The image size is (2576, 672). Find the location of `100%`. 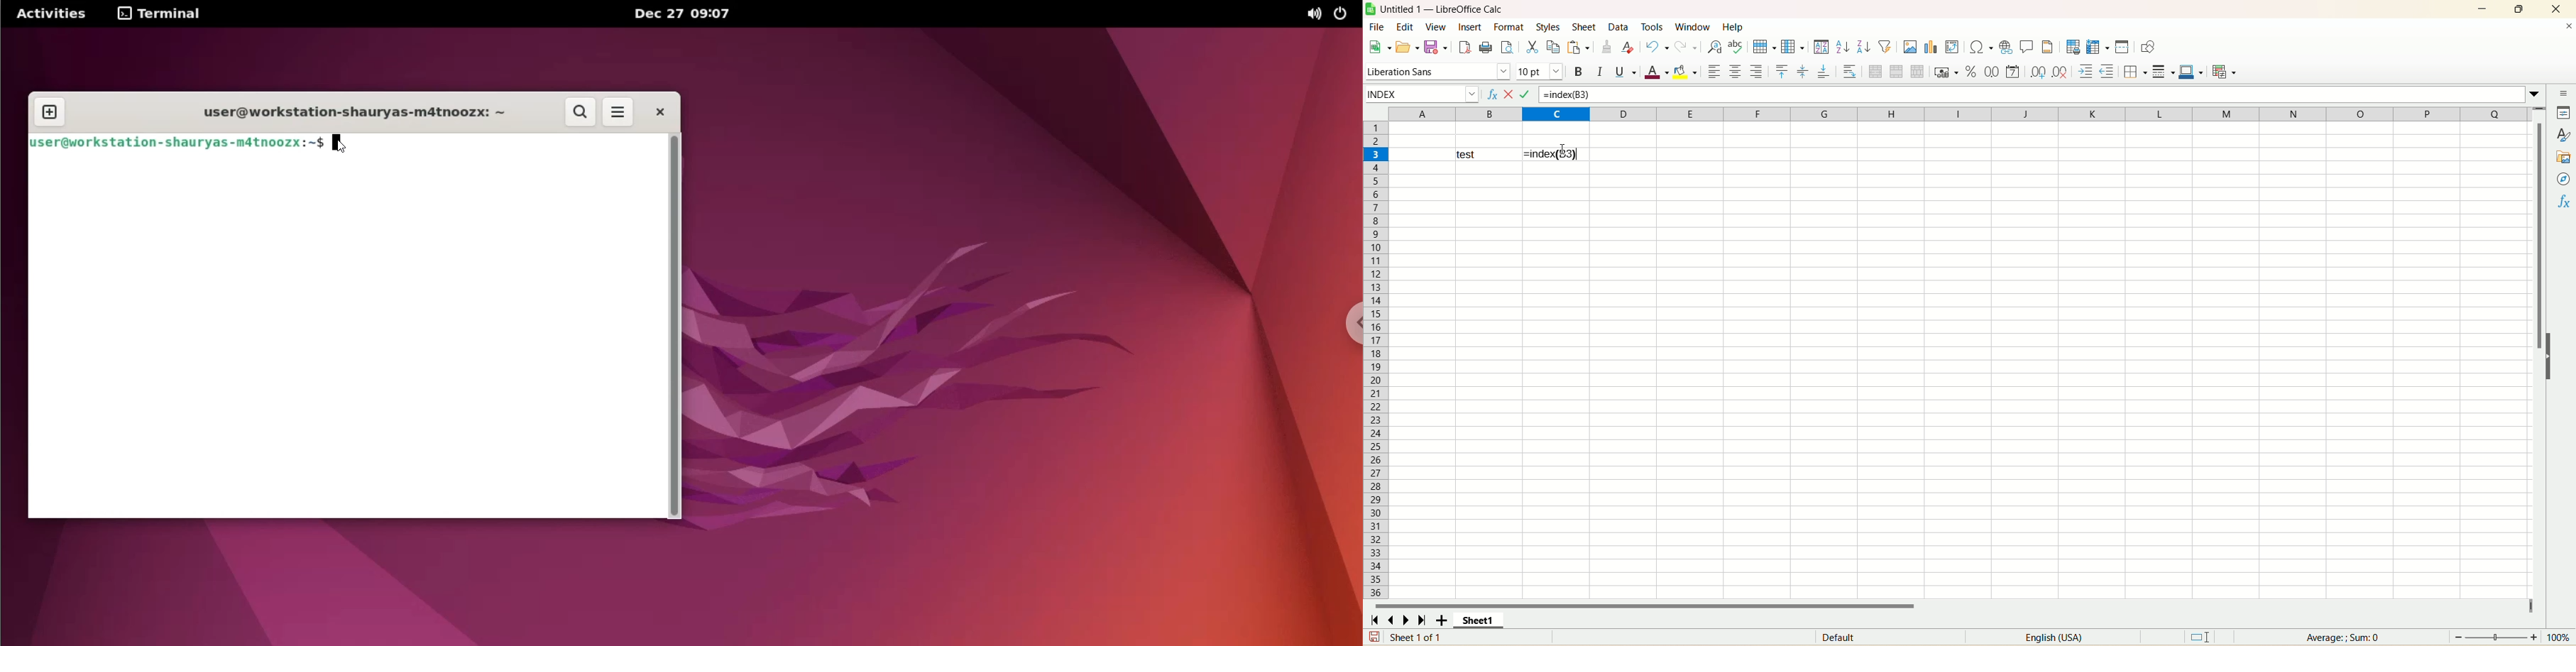

100% is located at coordinates (2558, 637).